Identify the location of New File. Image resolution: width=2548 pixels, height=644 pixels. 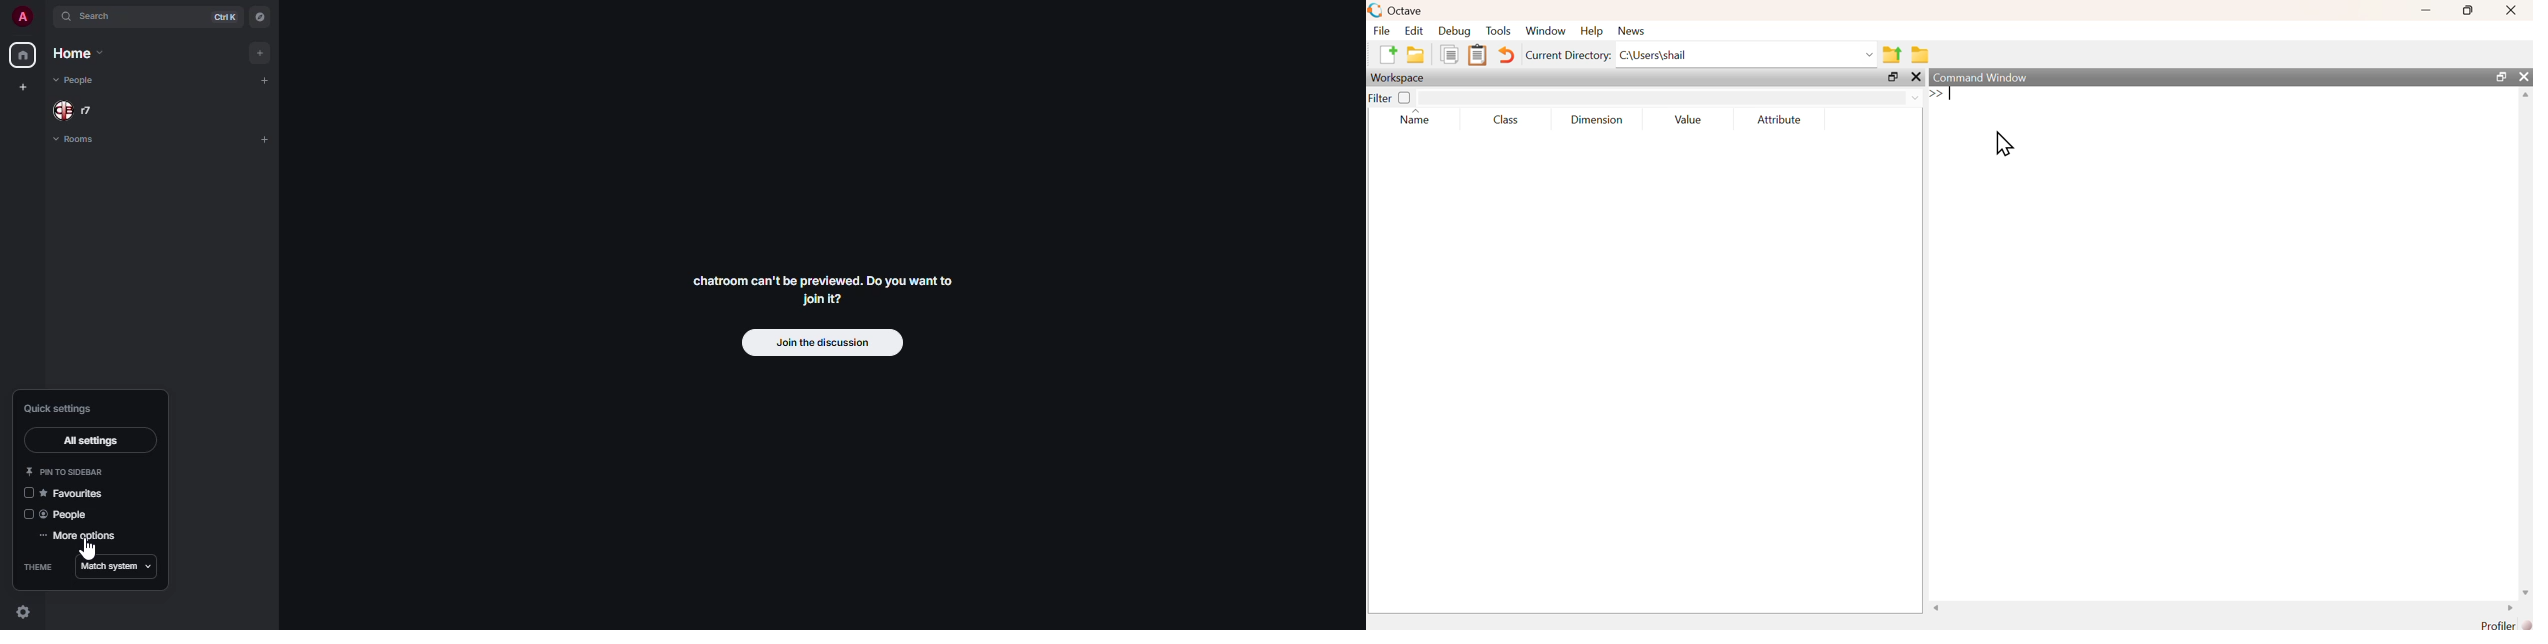
(1388, 55).